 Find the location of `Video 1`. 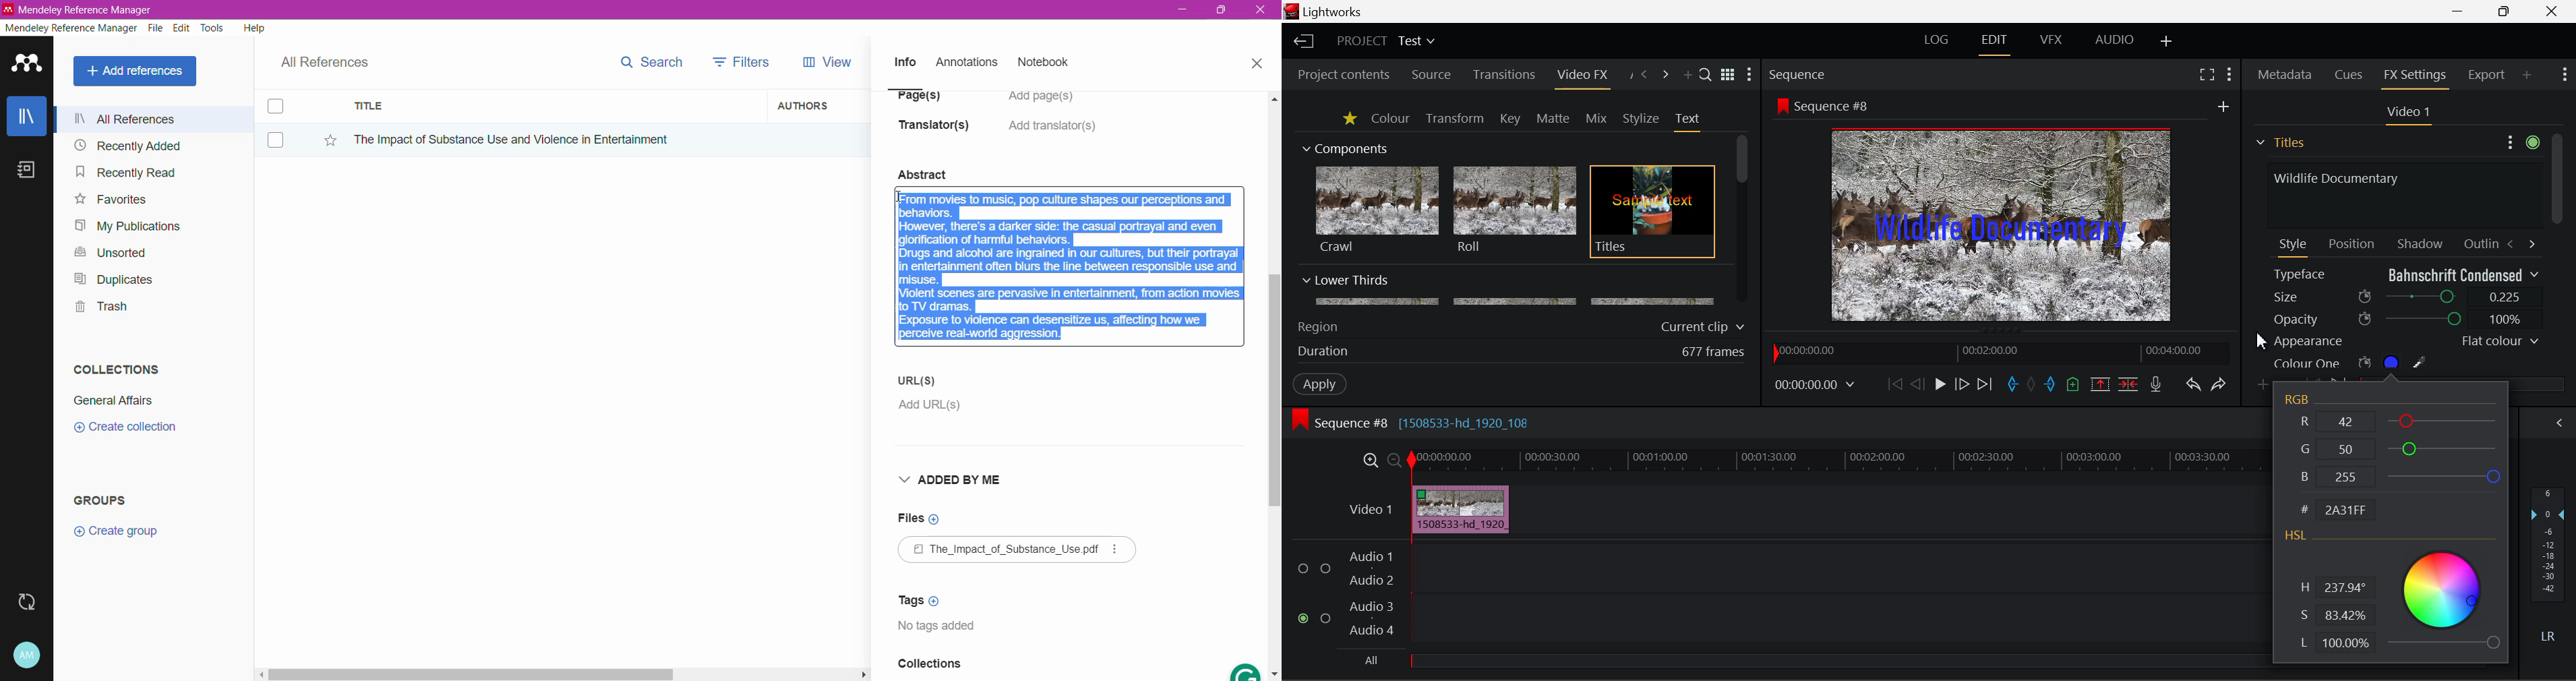

Video 1 is located at coordinates (1373, 509).